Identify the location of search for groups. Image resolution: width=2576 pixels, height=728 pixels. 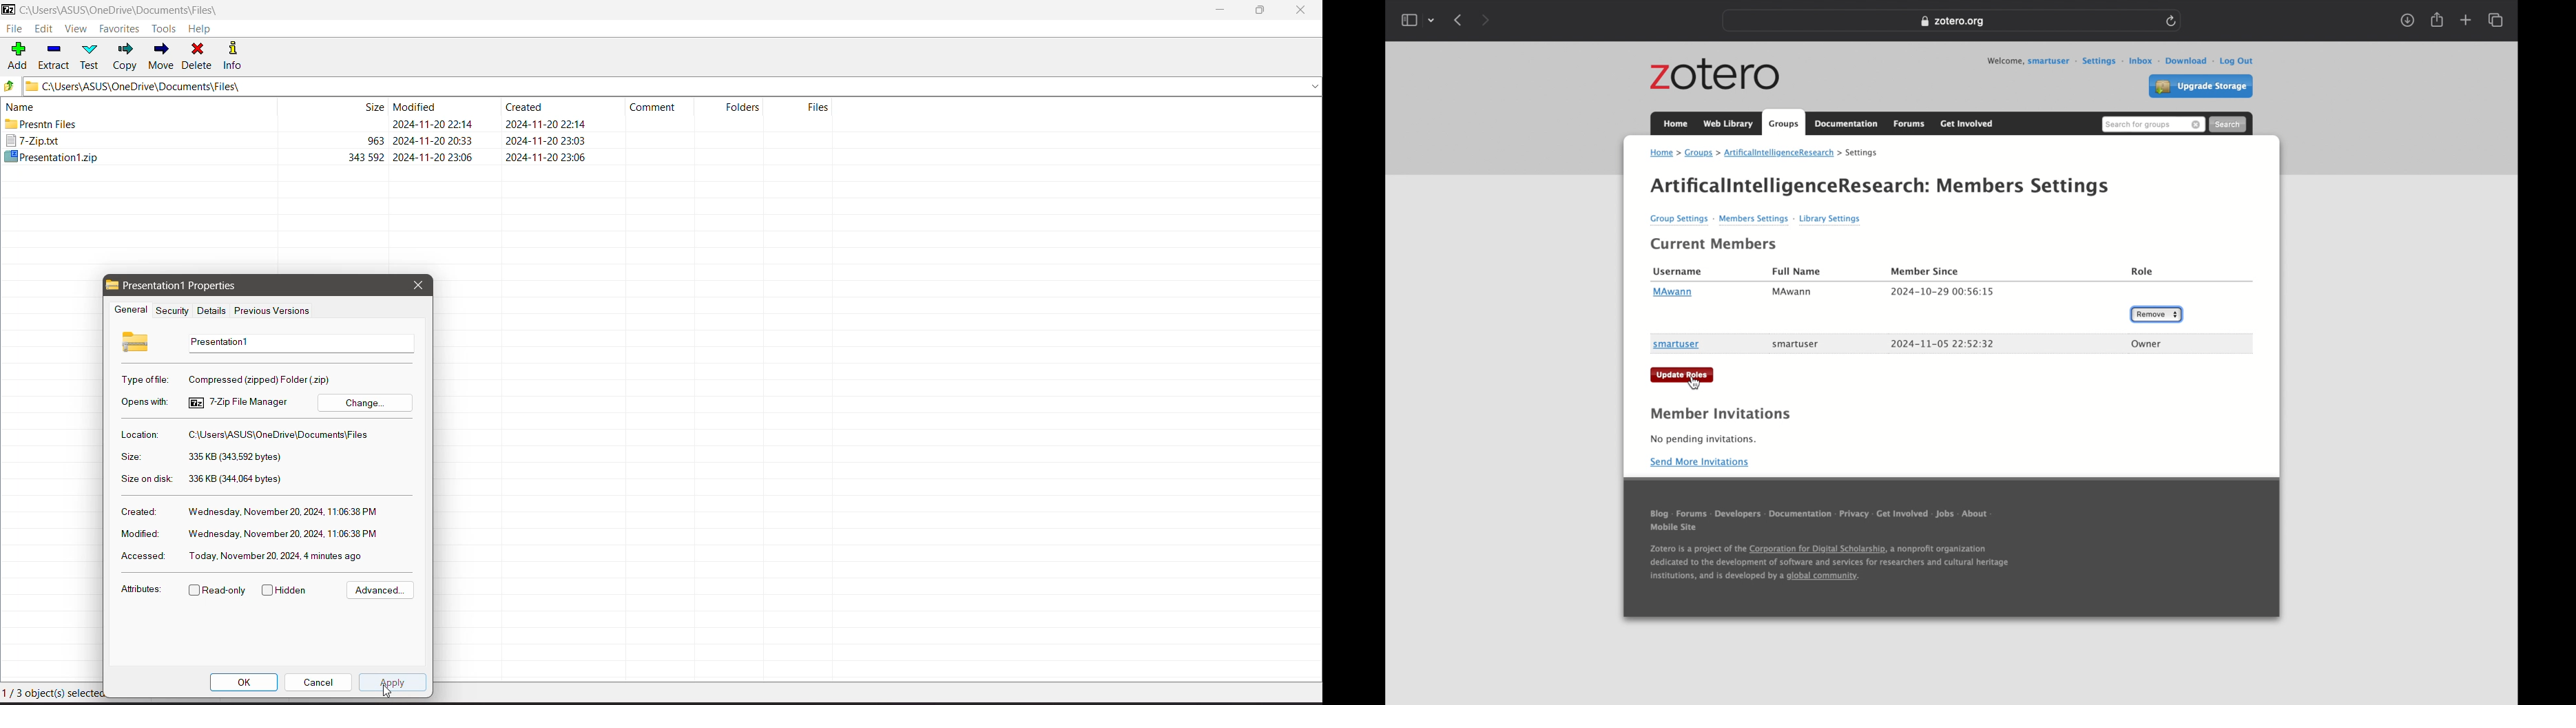
(2138, 125).